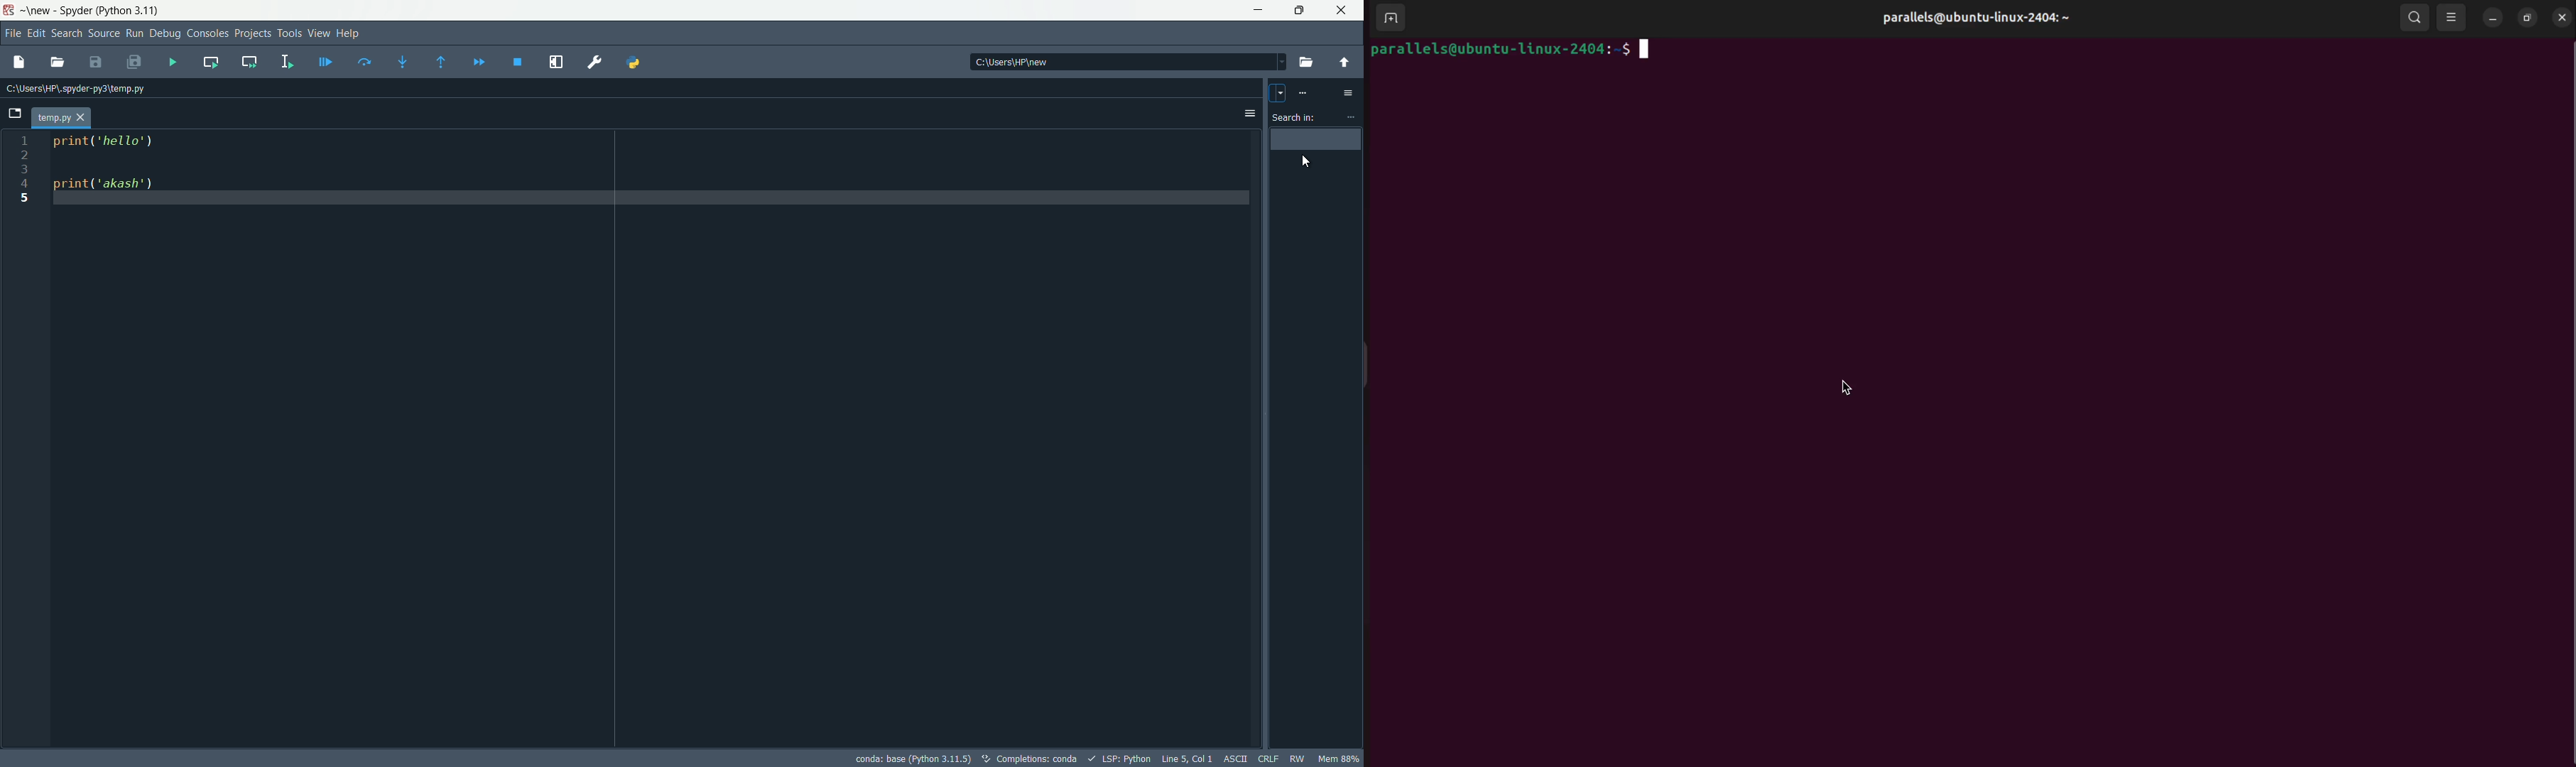 Image resolution: width=2576 pixels, height=784 pixels. Describe the element at coordinates (349, 33) in the screenshot. I see `Help Menu` at that location.